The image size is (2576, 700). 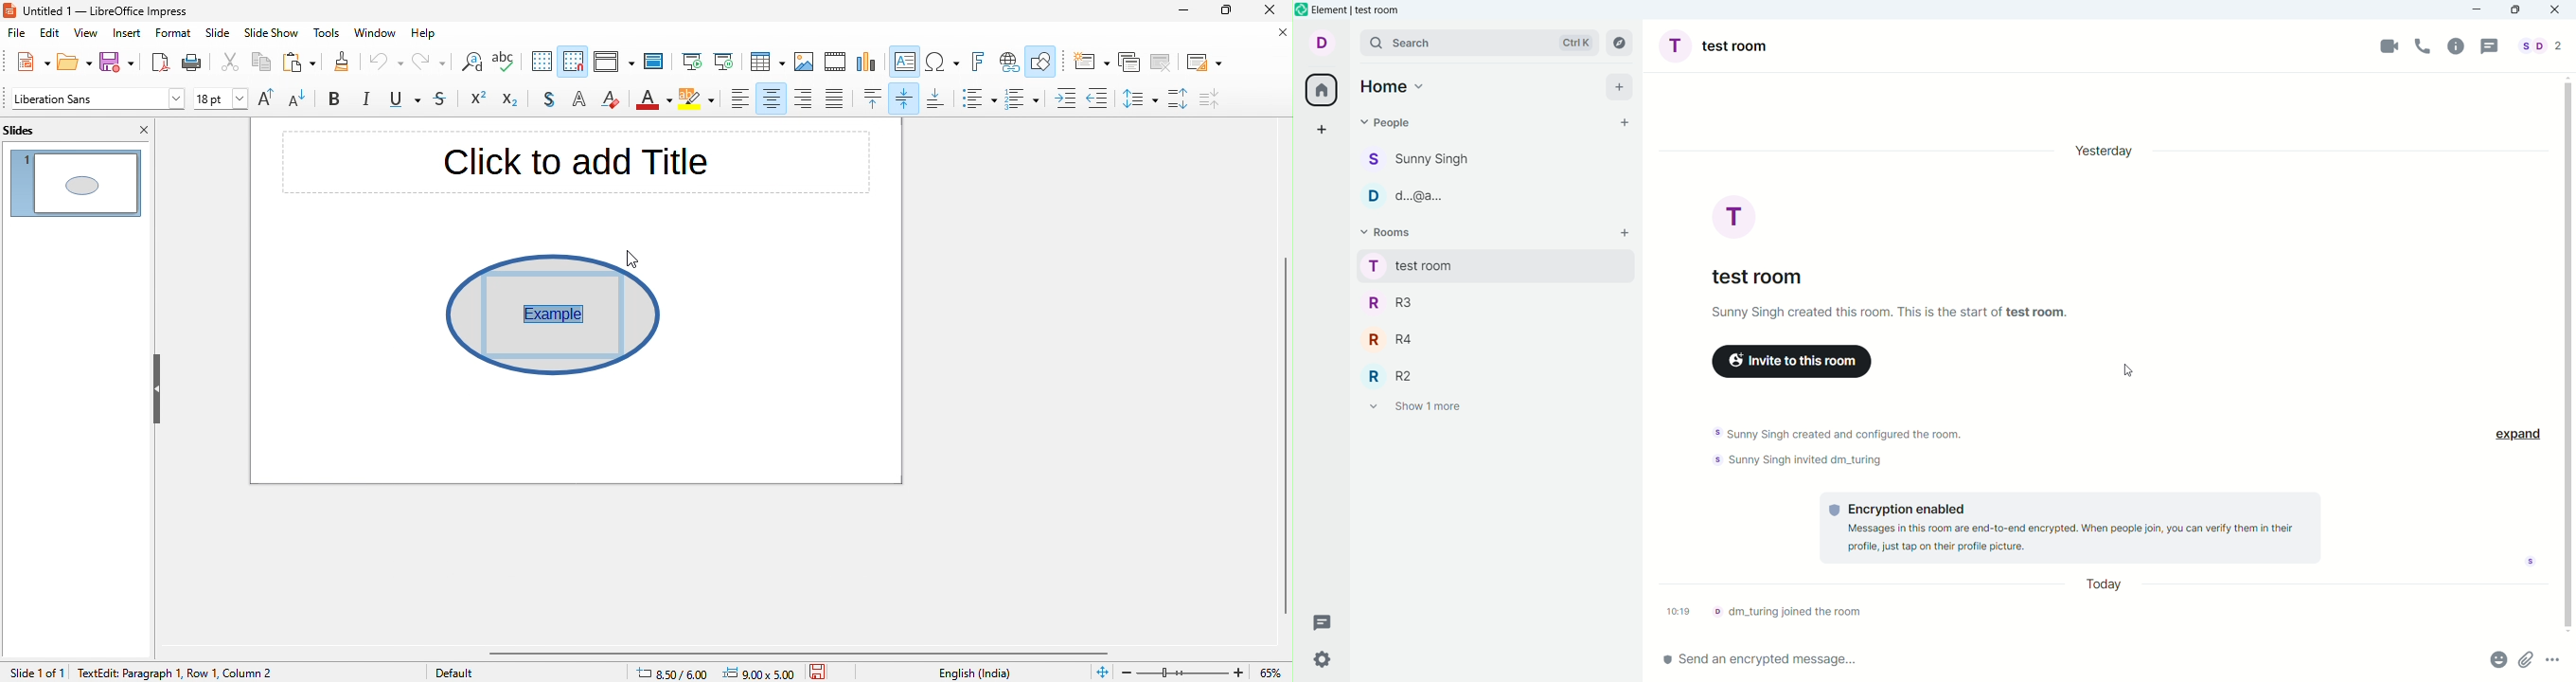 I want to click on minimize, so click(x=2479, y=10).